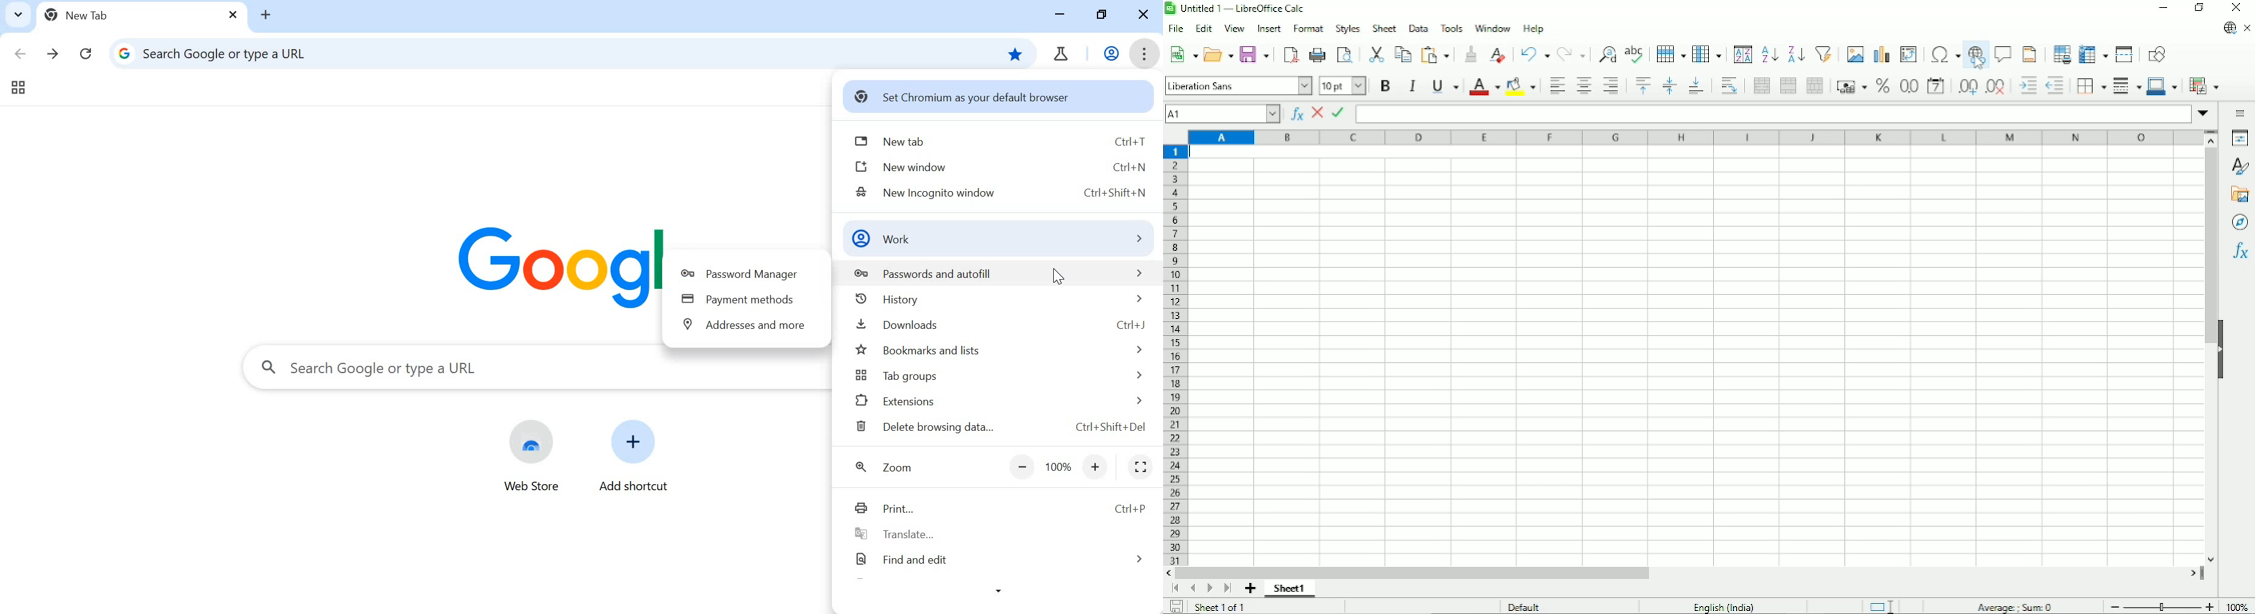 This screenshot has width=2268, height=616. Describe the element at coordinates (1824, 53) in the screenshot. I see `Autofilter` at that location.